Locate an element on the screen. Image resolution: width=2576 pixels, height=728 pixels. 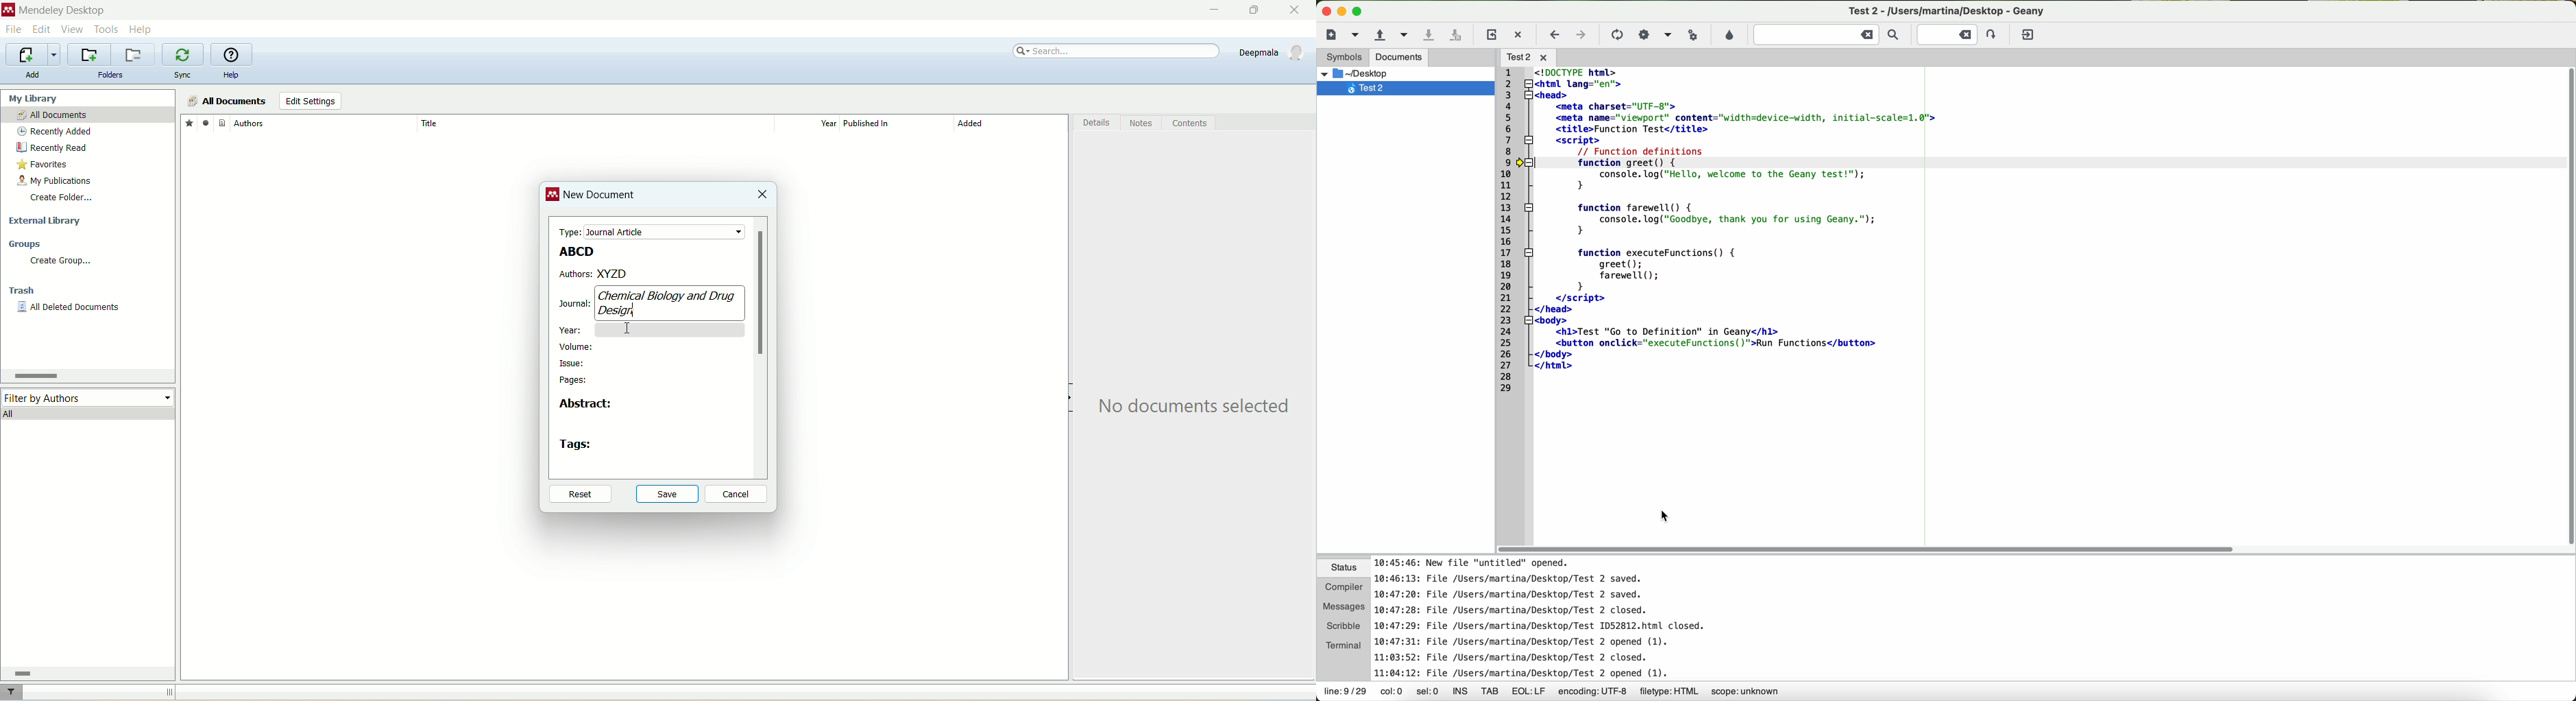
cancel is located at coordinates (737, 495).